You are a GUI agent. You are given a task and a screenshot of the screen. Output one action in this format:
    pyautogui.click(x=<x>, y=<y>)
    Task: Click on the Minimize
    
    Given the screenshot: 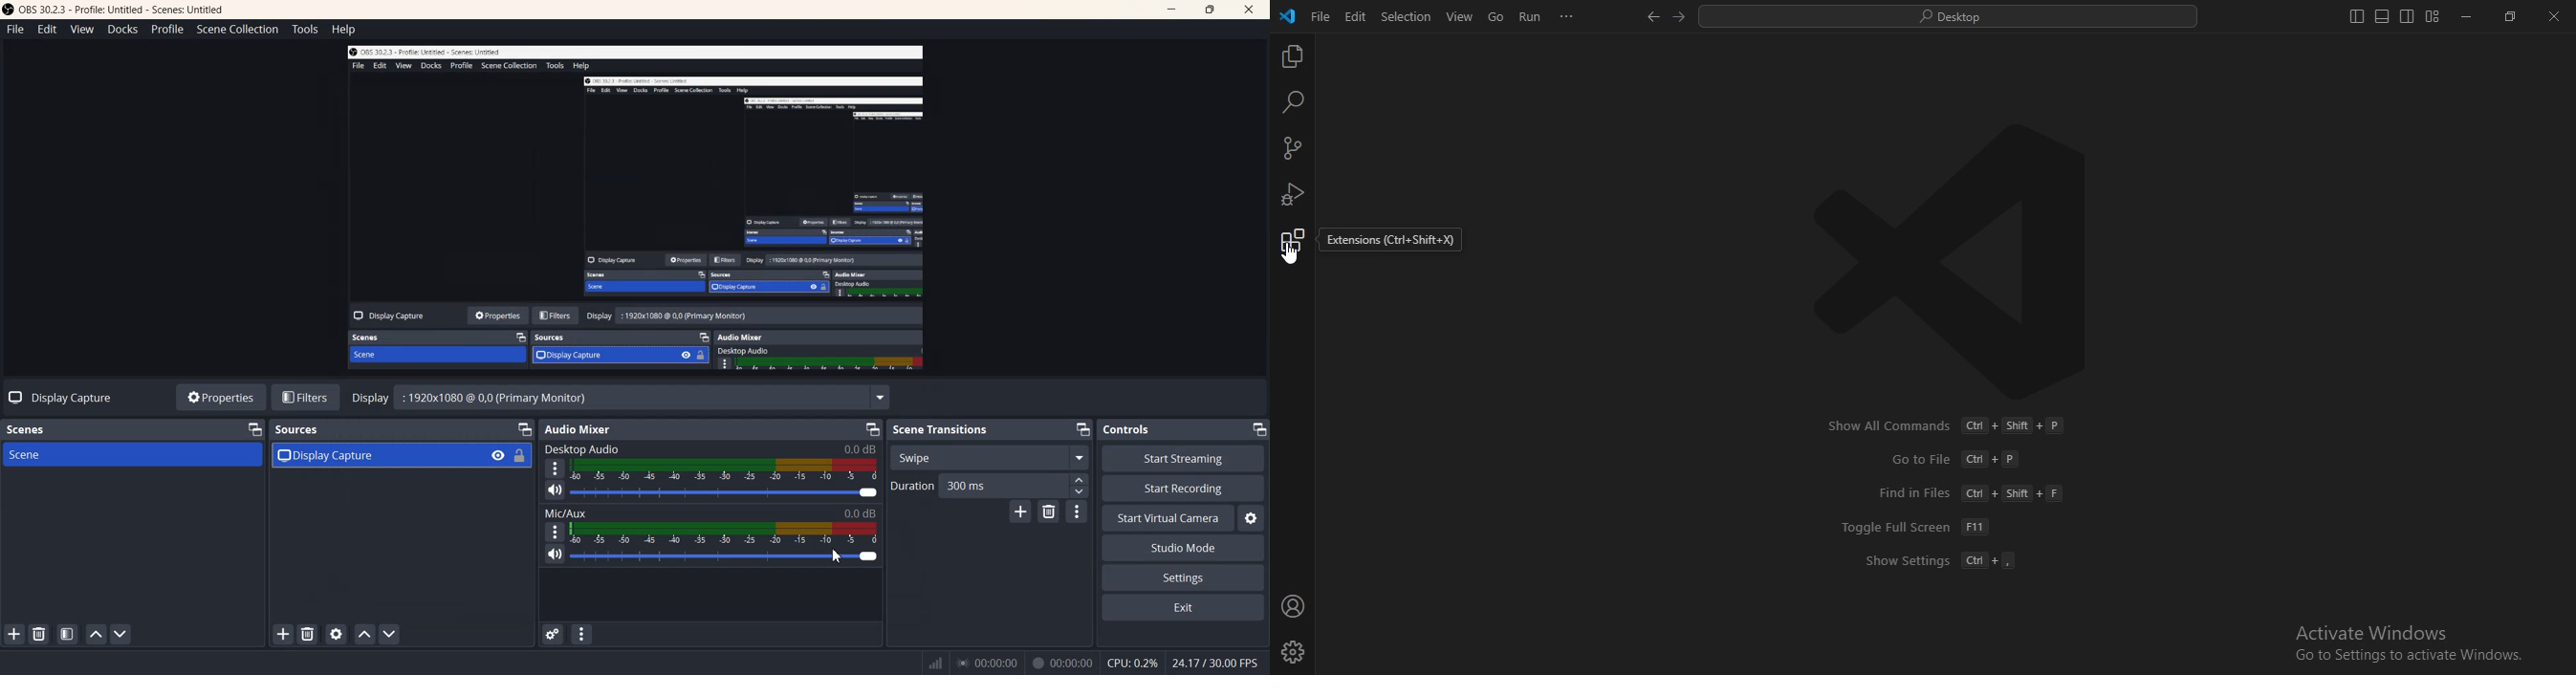 What is the action you would take?
    pyautogui.click(x=874, y=429)
    